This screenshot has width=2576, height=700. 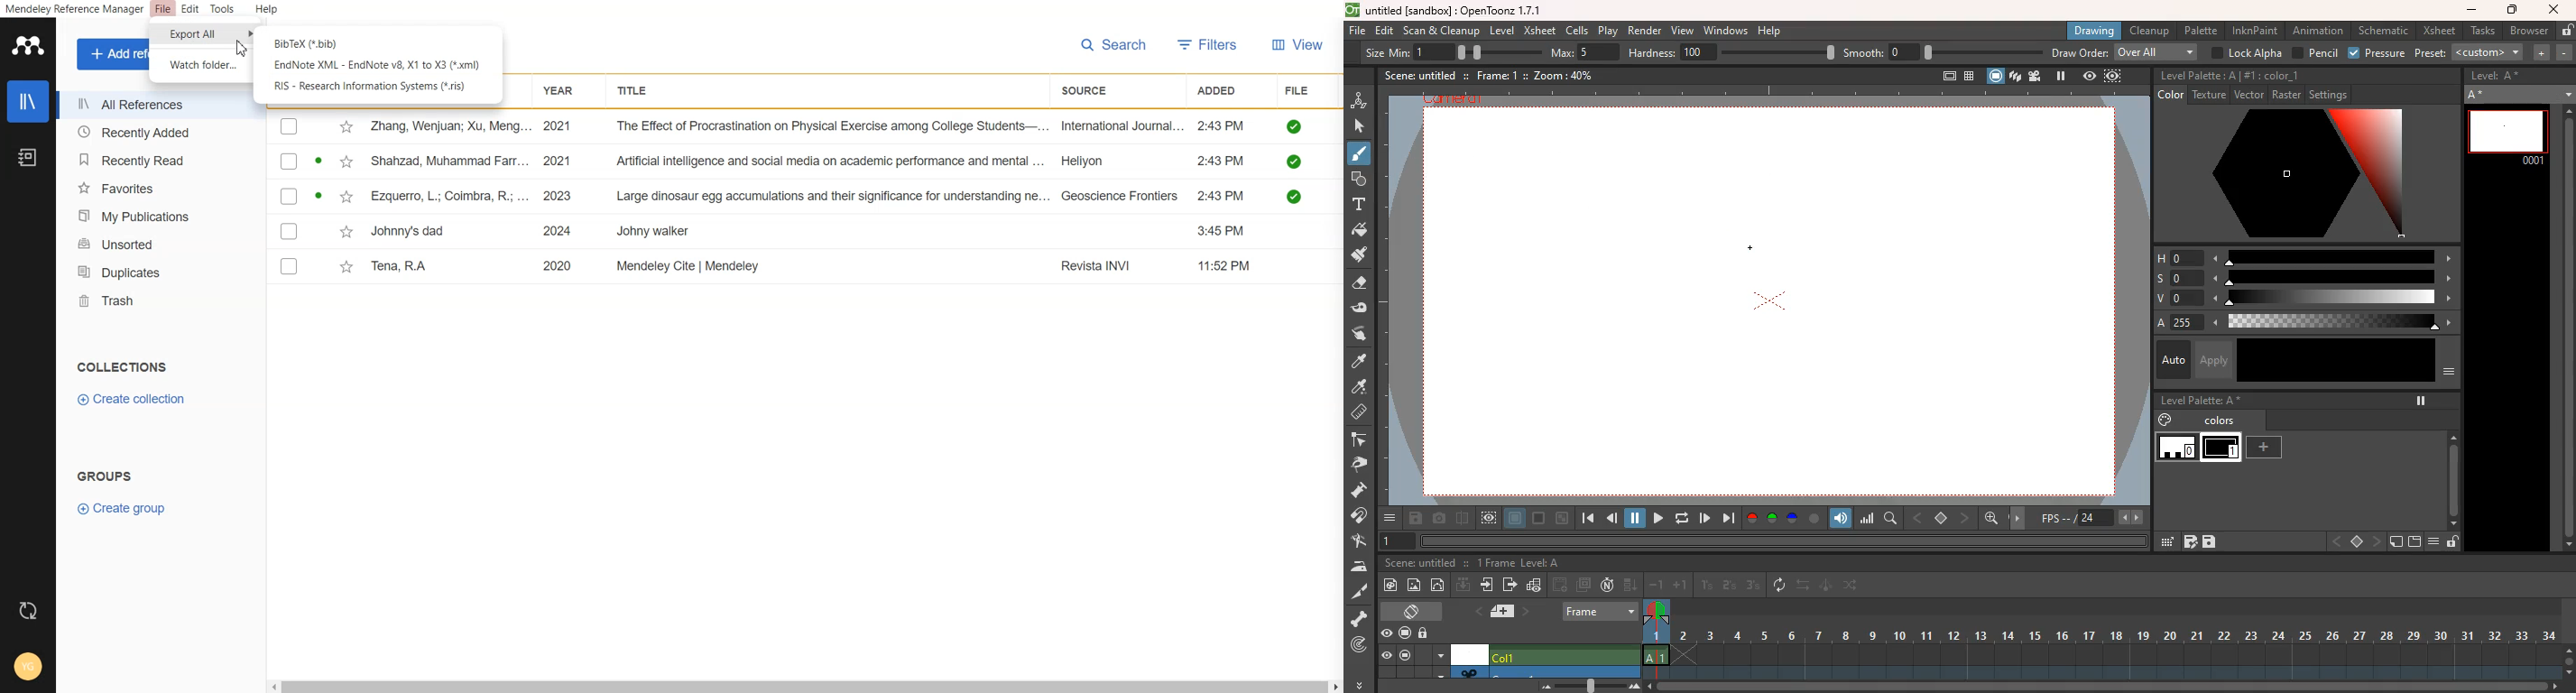 What do you see at coordinates (2543, 53) in the screenshot?
I see `more` at bounding box center [2543, 53].